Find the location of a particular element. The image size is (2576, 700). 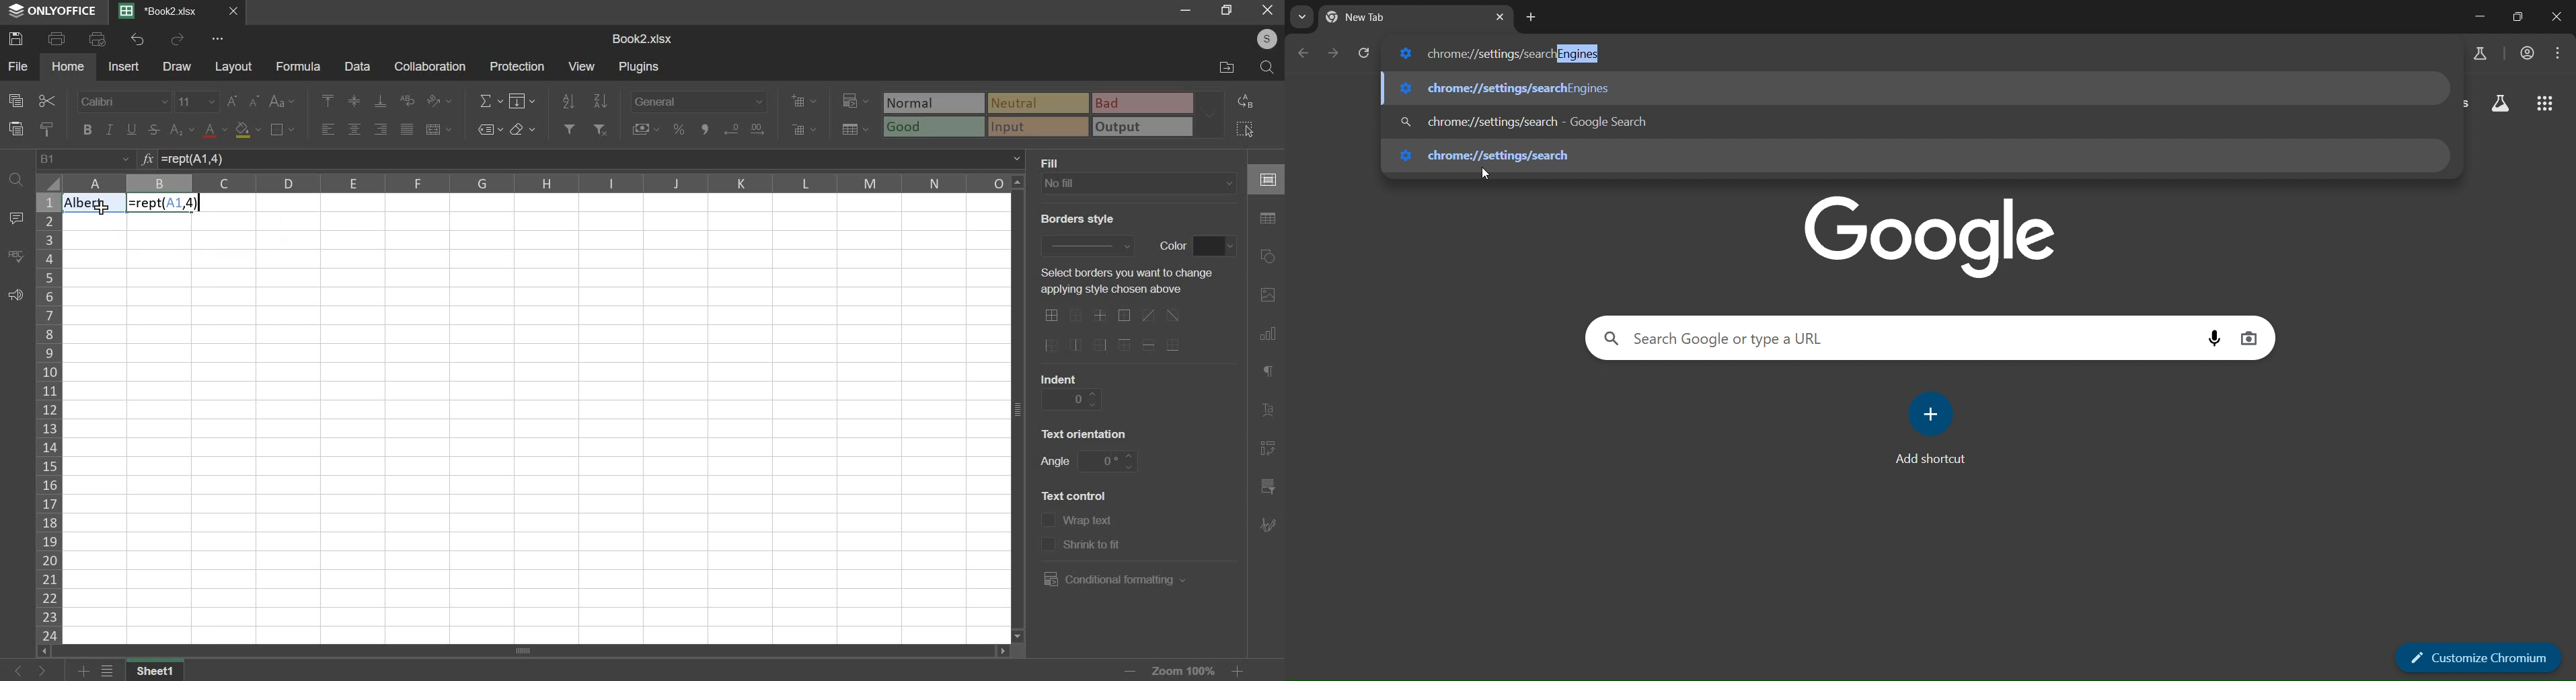

ONLYOFFICE logo is located at coordinates (54, 11).